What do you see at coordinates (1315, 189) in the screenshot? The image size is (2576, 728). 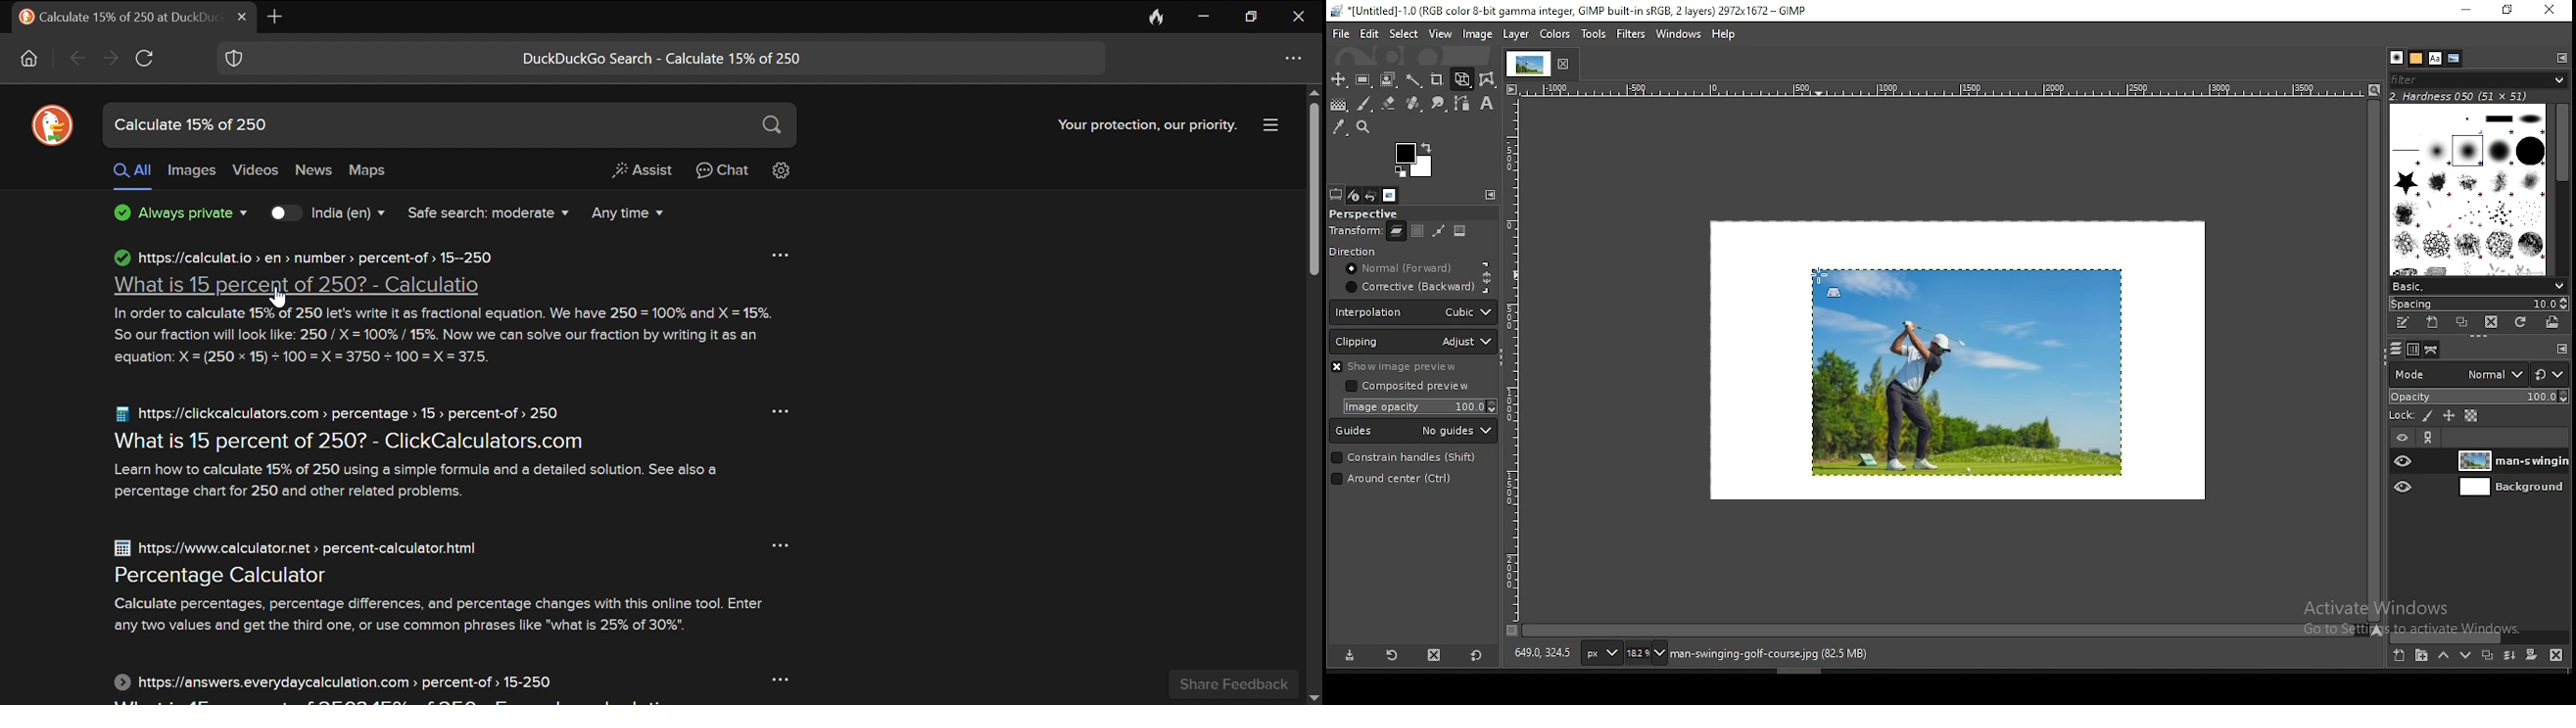 I see `Vertical scrollbar` at bounding box center [1315, 189].